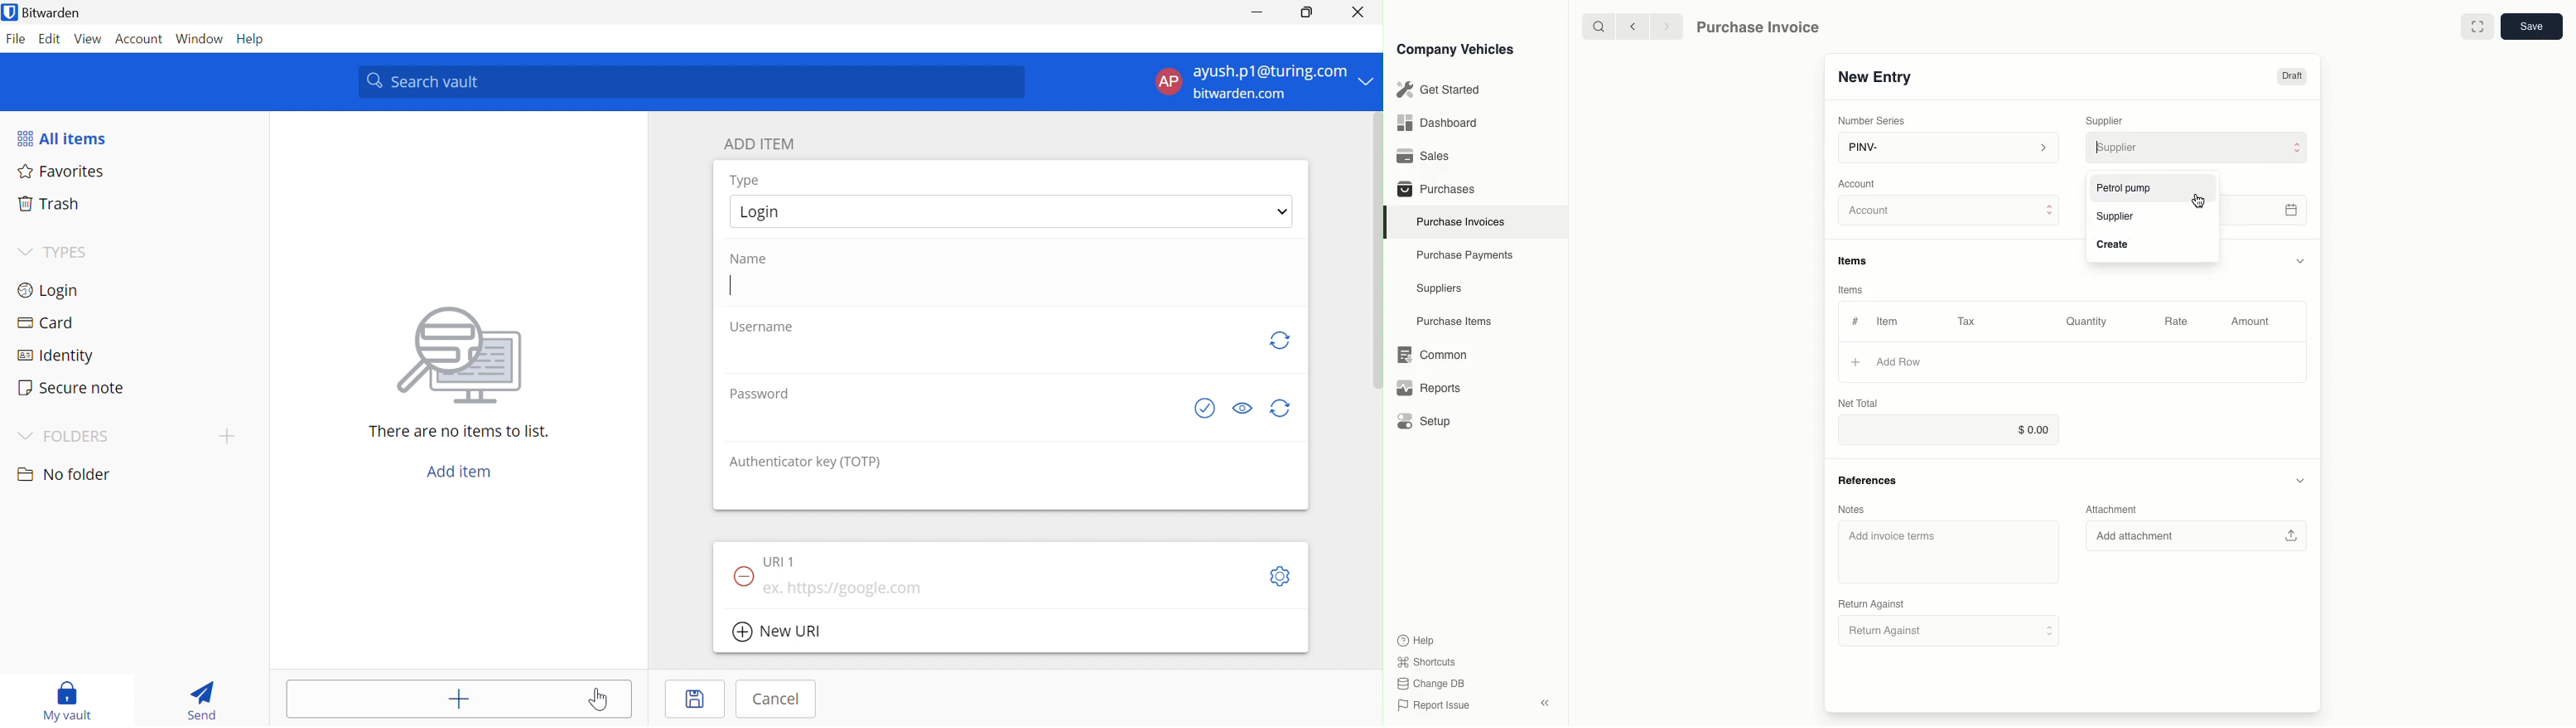 Image resolution: width=2576 pixels, height=728 pixels. I want to click on References, so click(1867, 482).